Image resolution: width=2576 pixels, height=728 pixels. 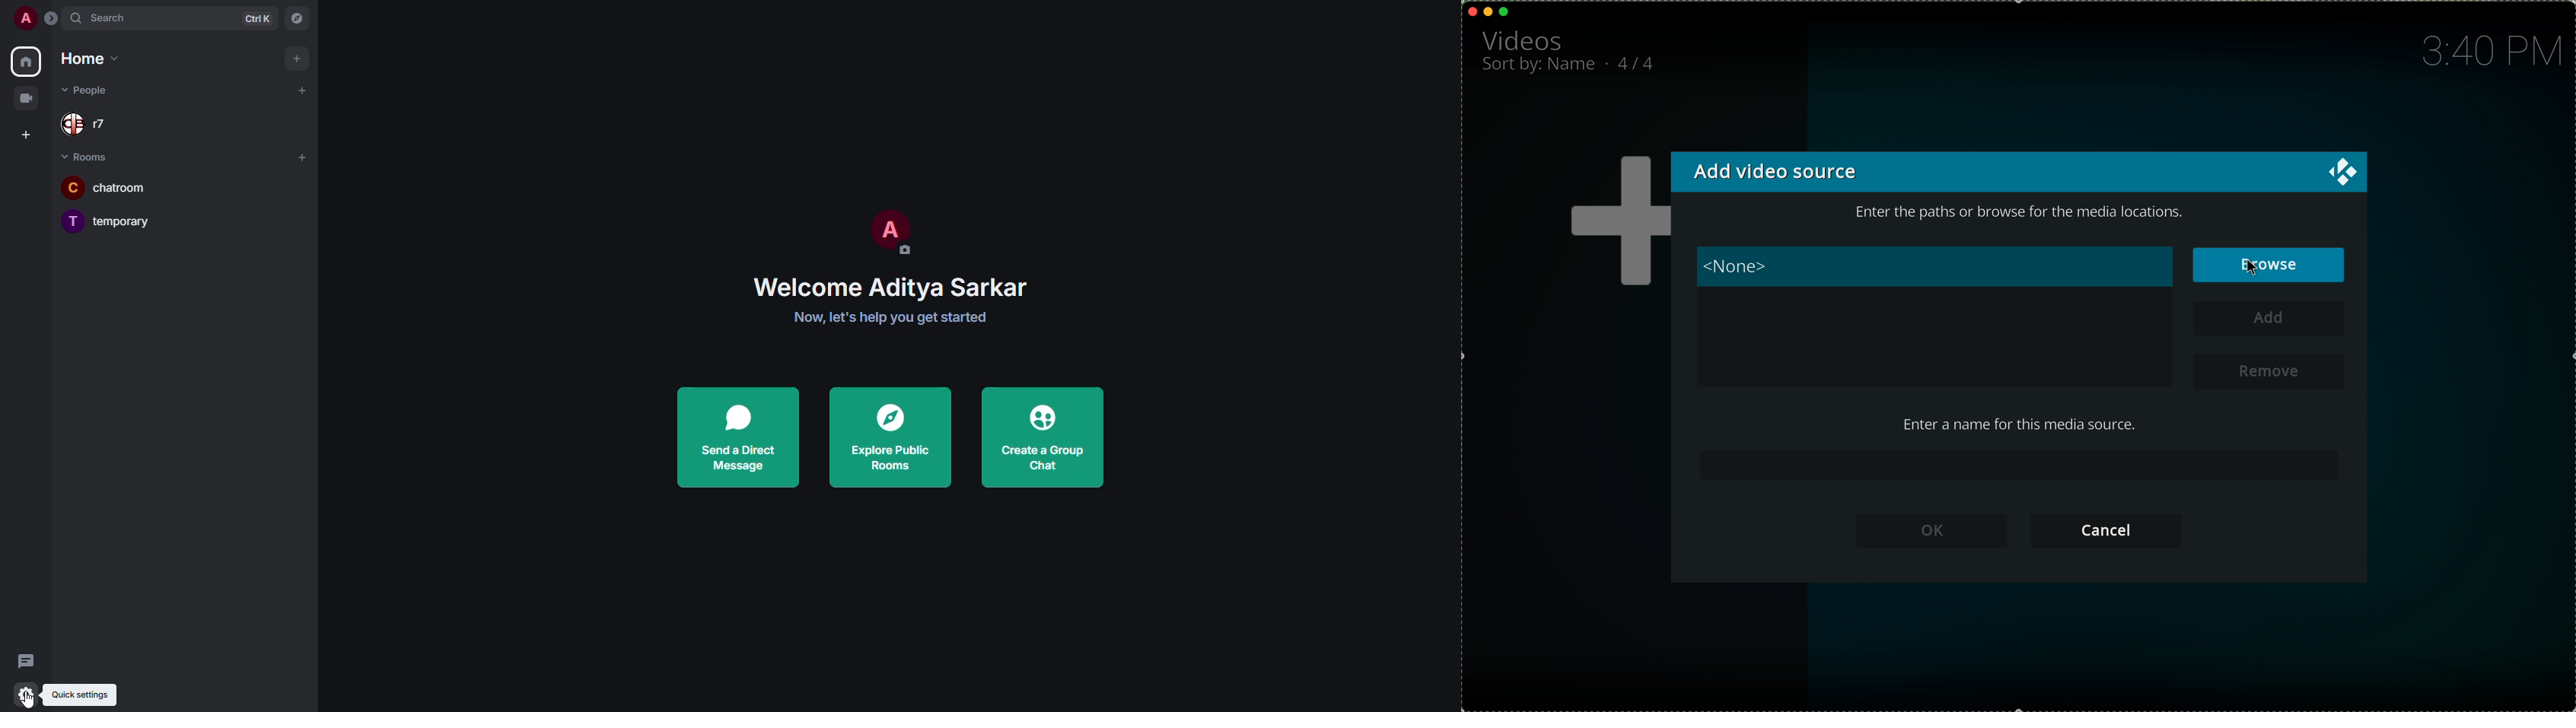 What do you see at coordinates (738, 437) in the screenshot?
I see `send a direct message` at bounding box center [738, 437].